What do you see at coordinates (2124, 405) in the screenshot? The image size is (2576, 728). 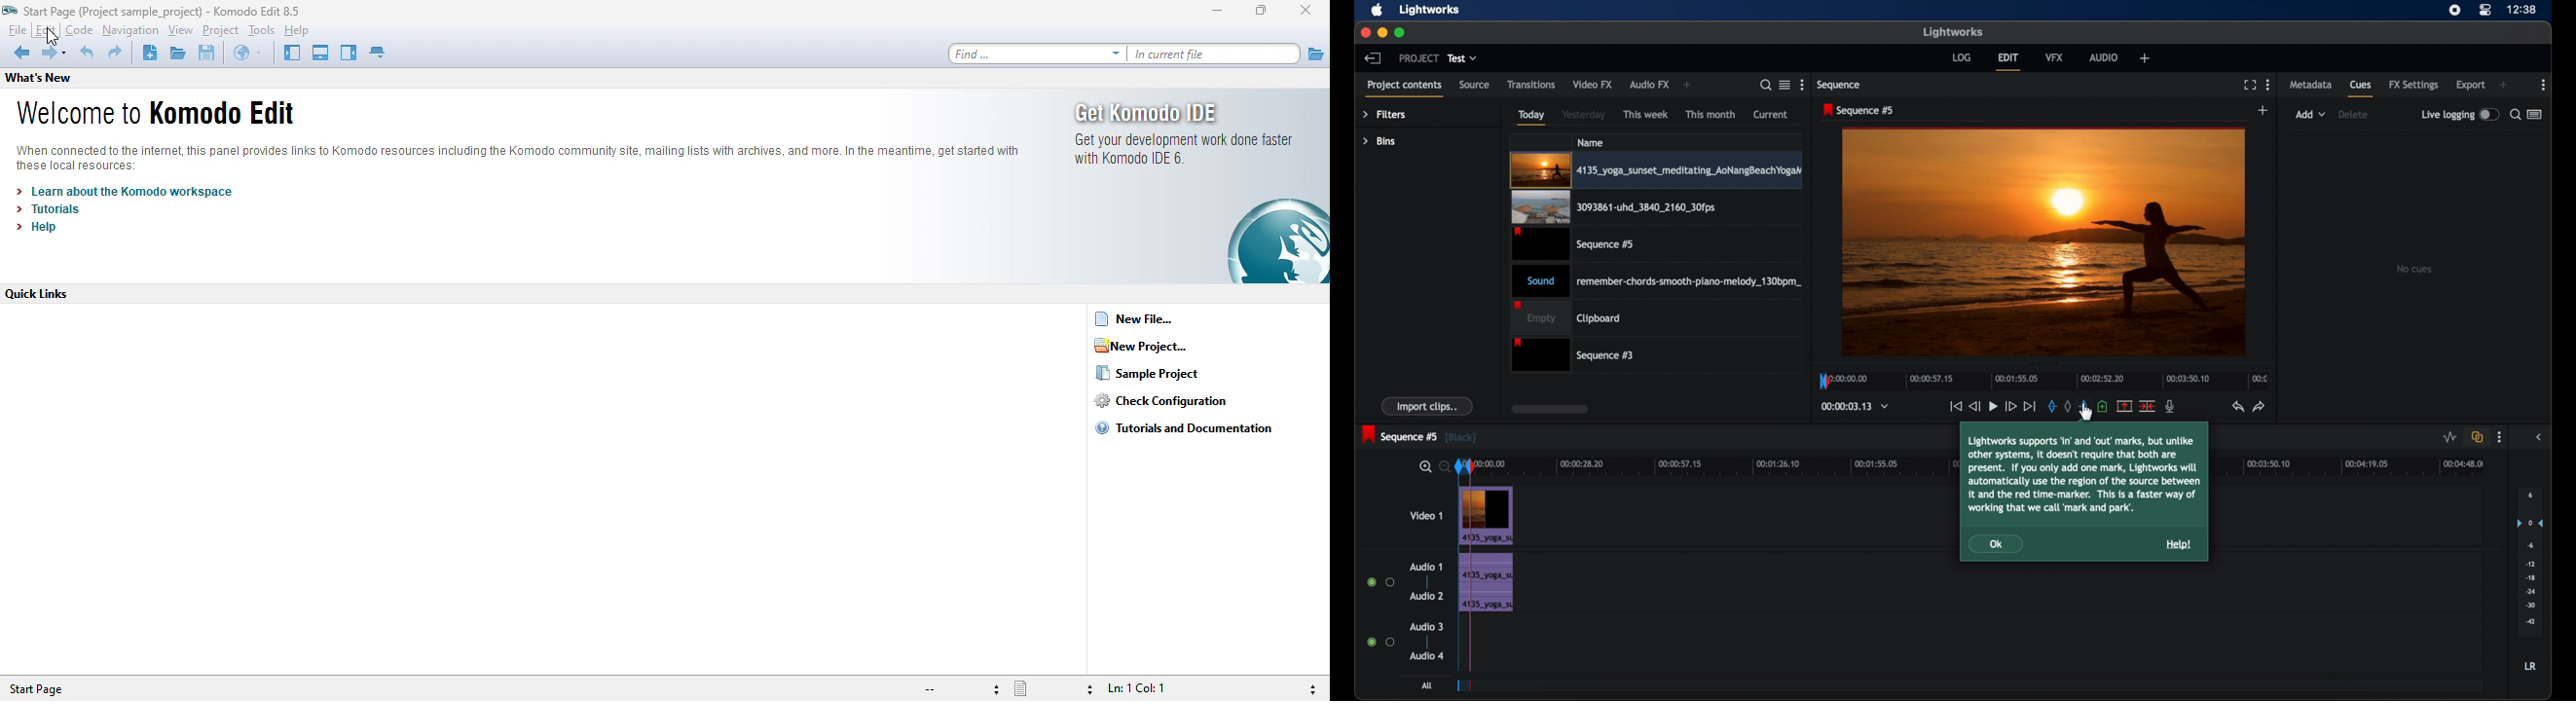 I see `` at bounding box center [2124, 405].